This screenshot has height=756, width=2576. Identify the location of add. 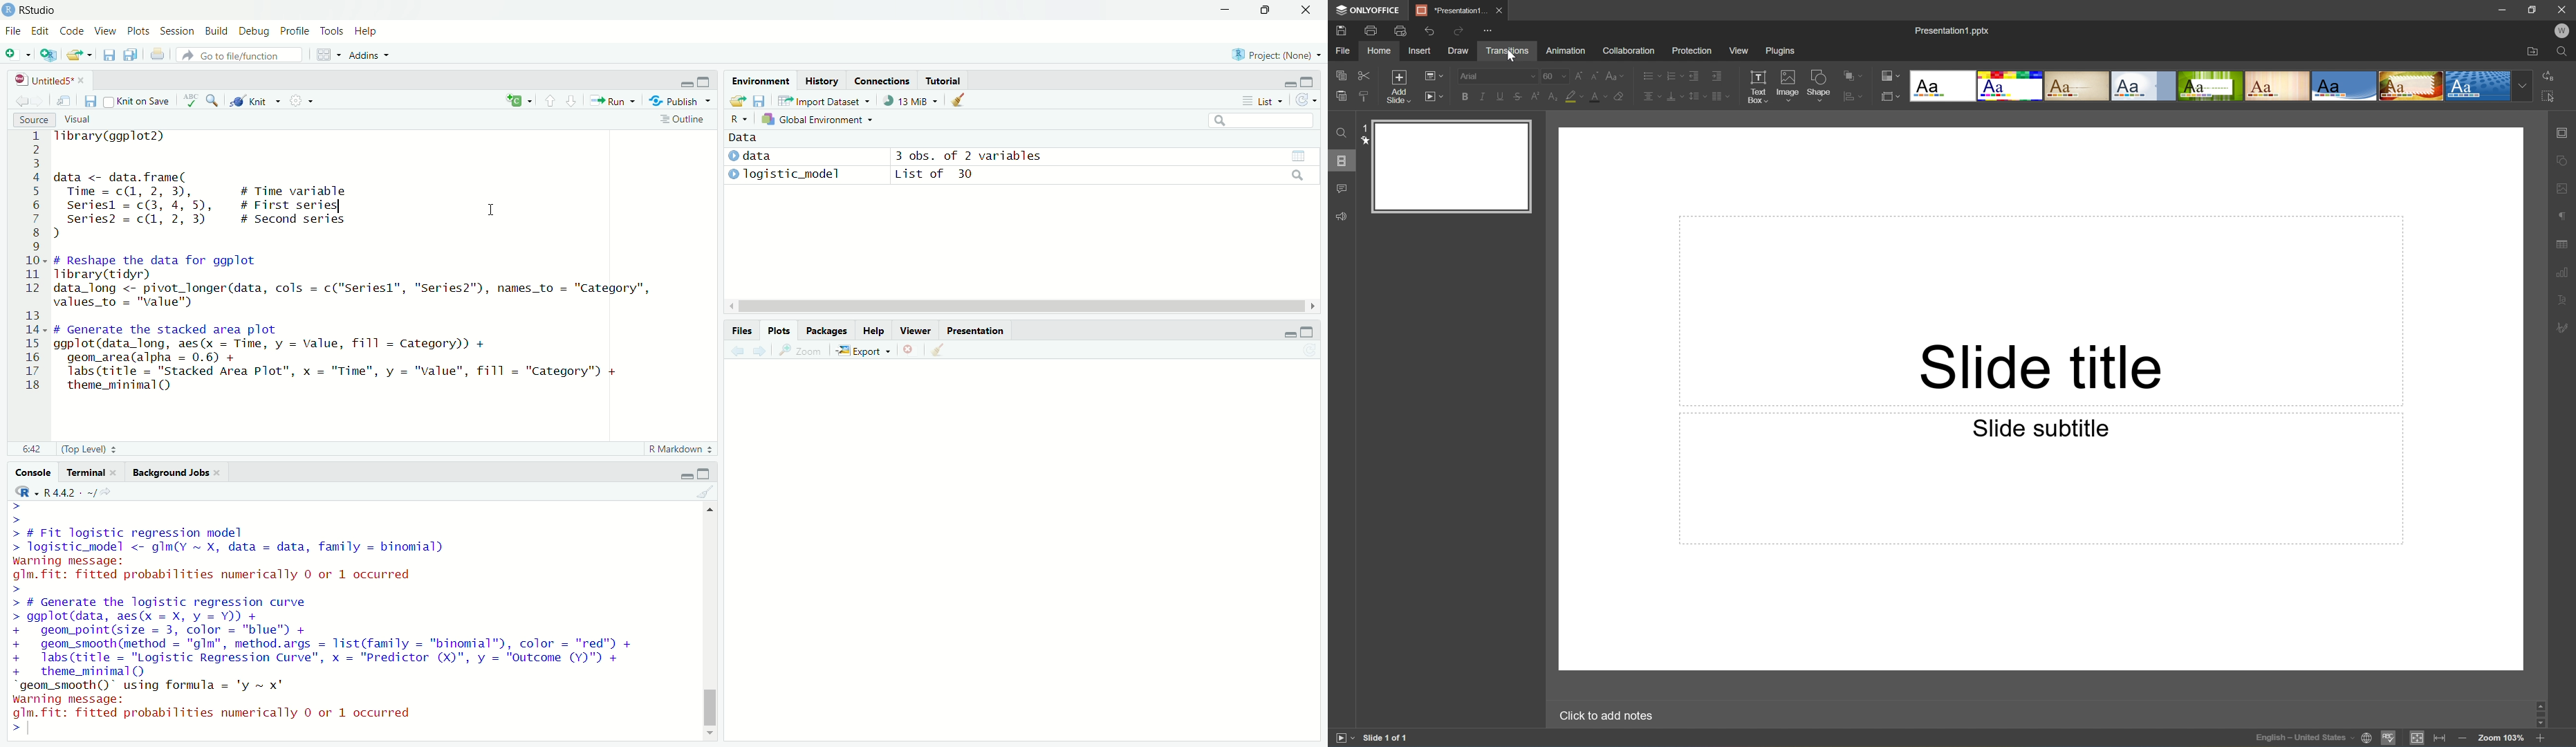
(17, 54).